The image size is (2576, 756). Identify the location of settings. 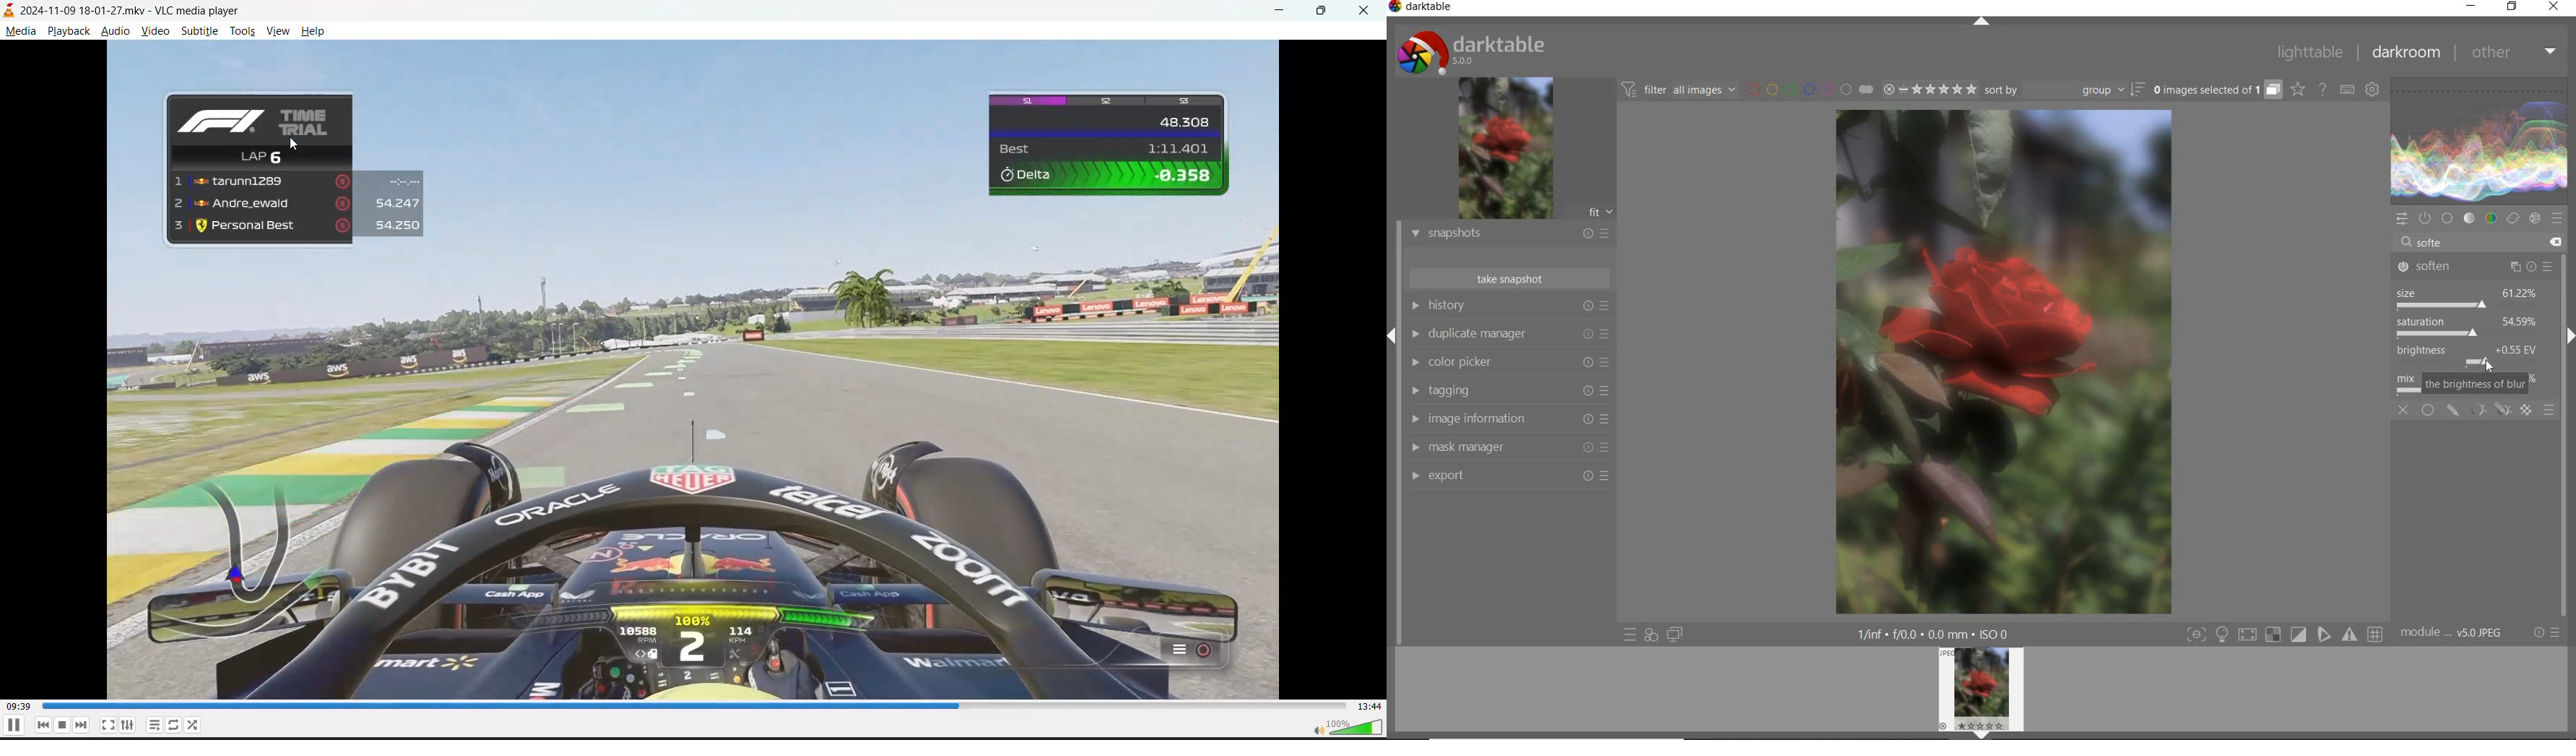
(129, 724).